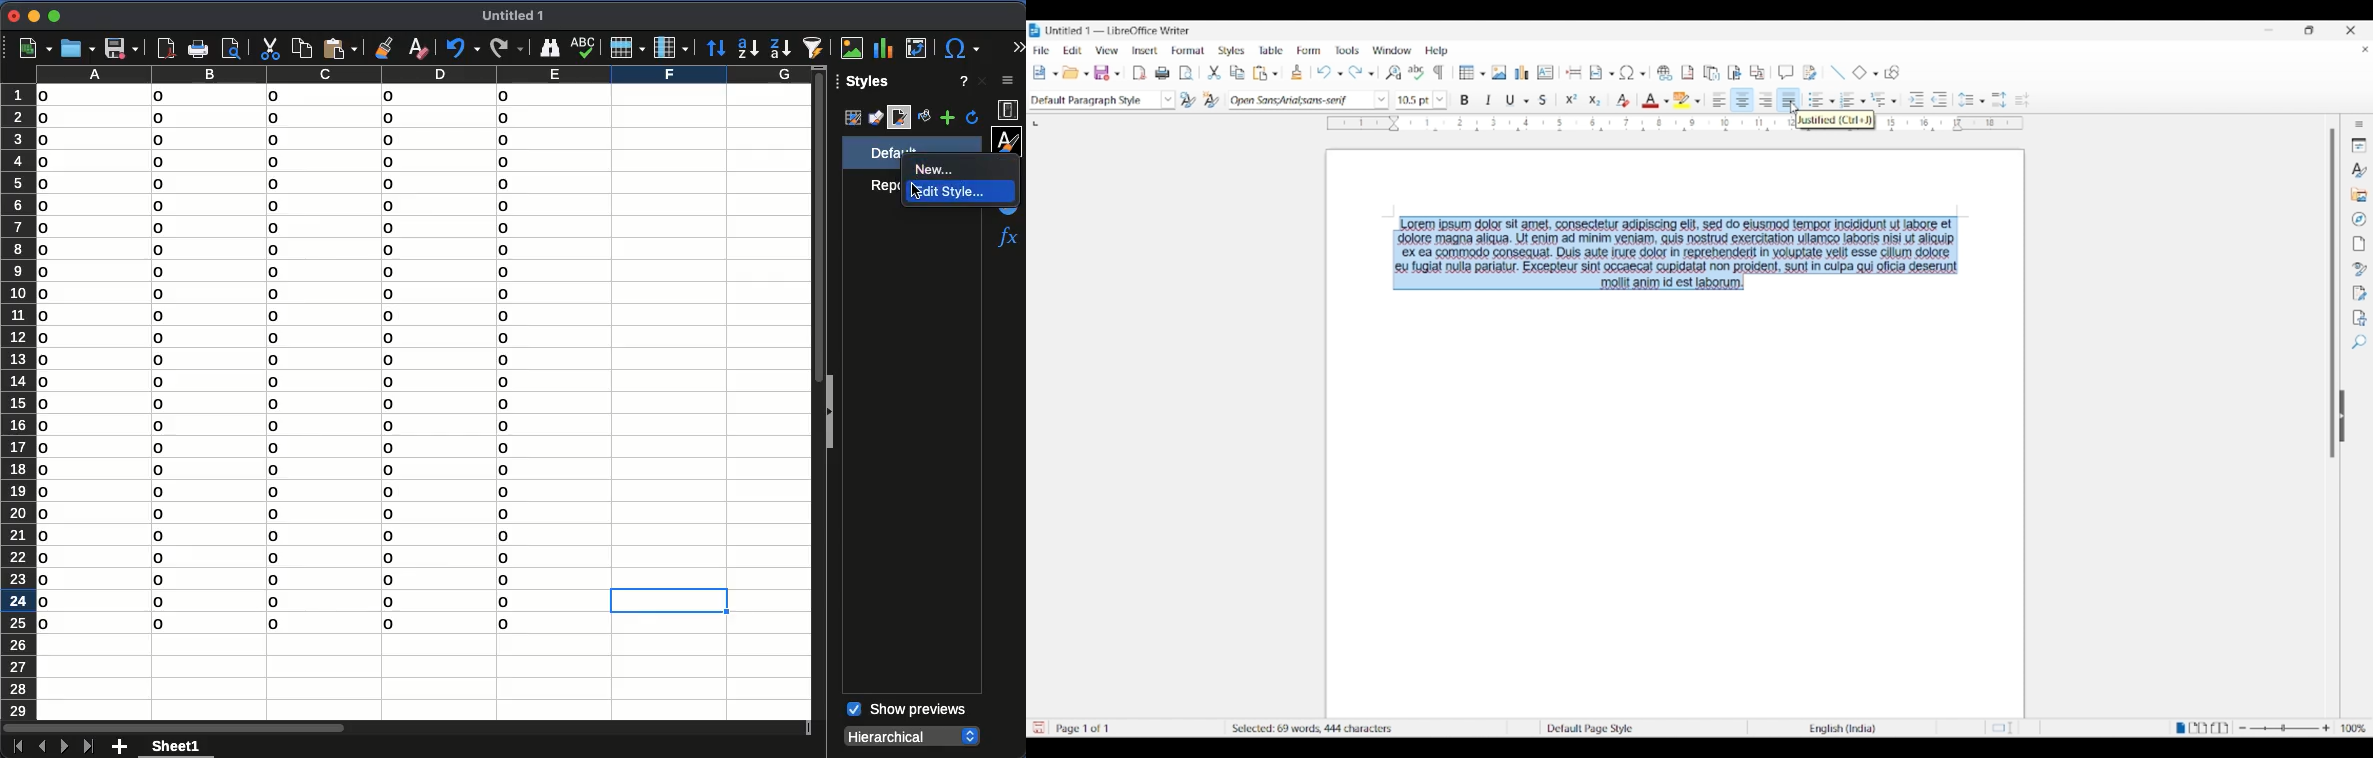 The image size is (2380, 784). Describe the element at coordinates (1340, 74) in the screenshot. I see `Undo specific action` at that location.